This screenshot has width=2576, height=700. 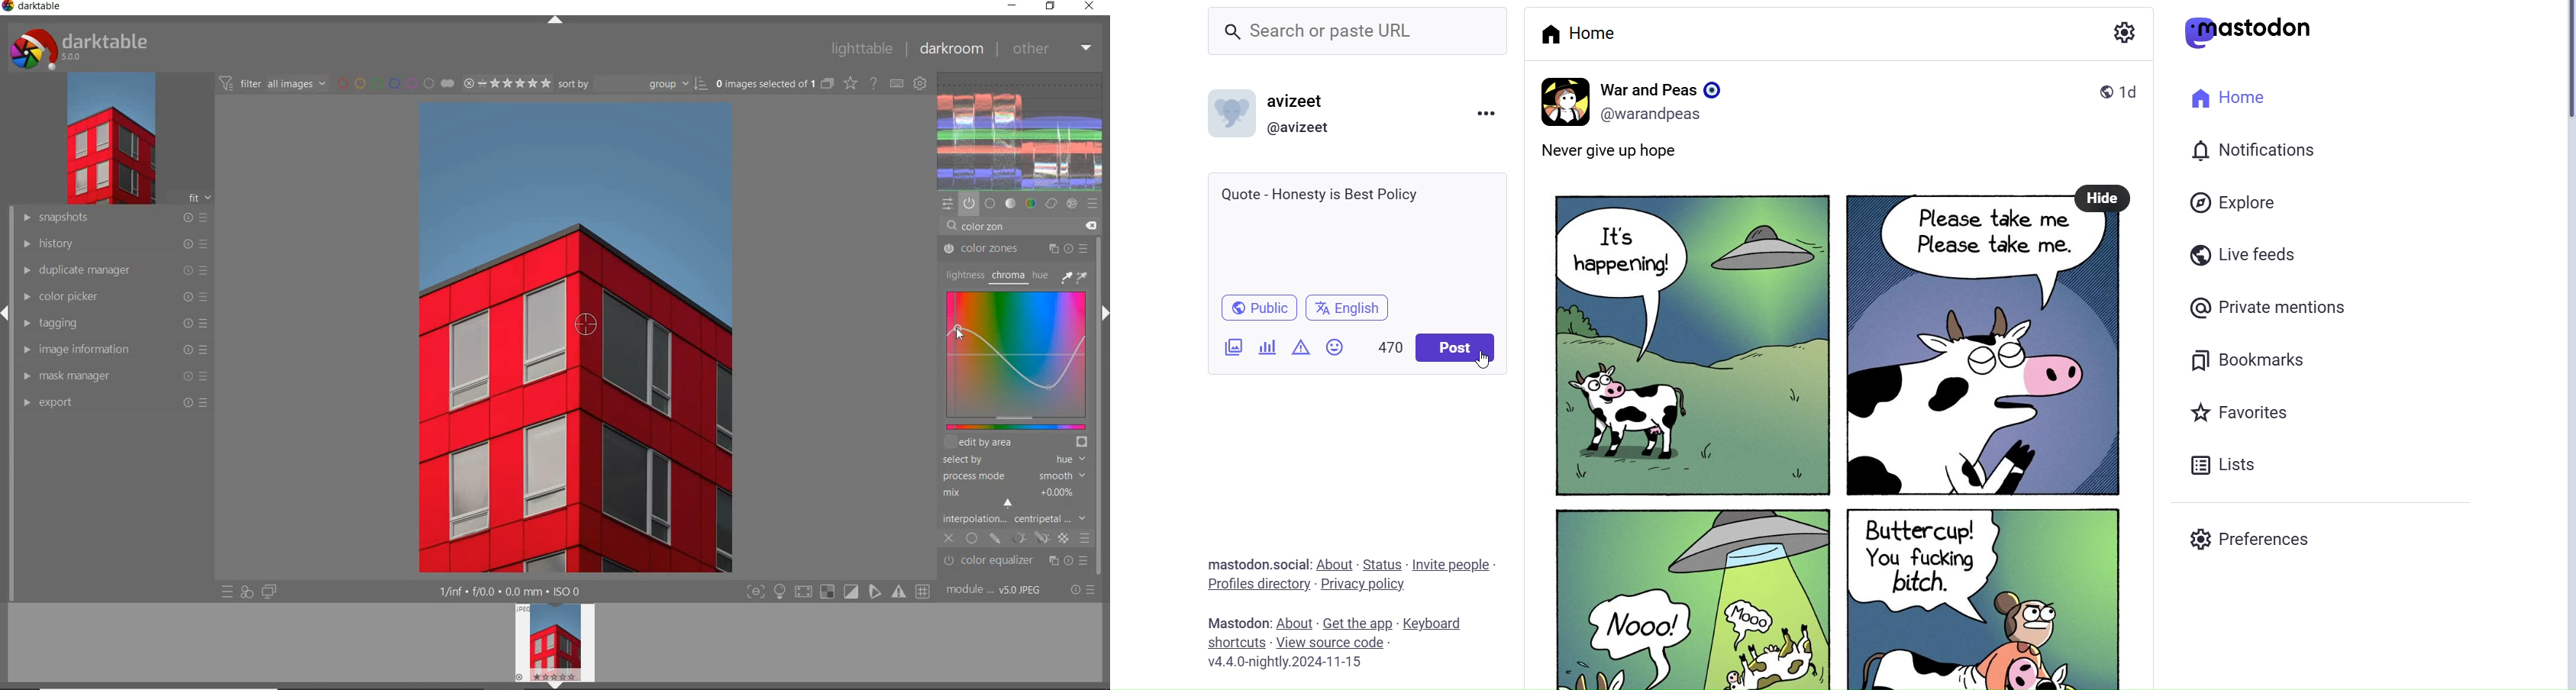 What do you see at coordinates (1020, 359) in the screenshot?
I see `MAP` at bounding box center [1020, 359].